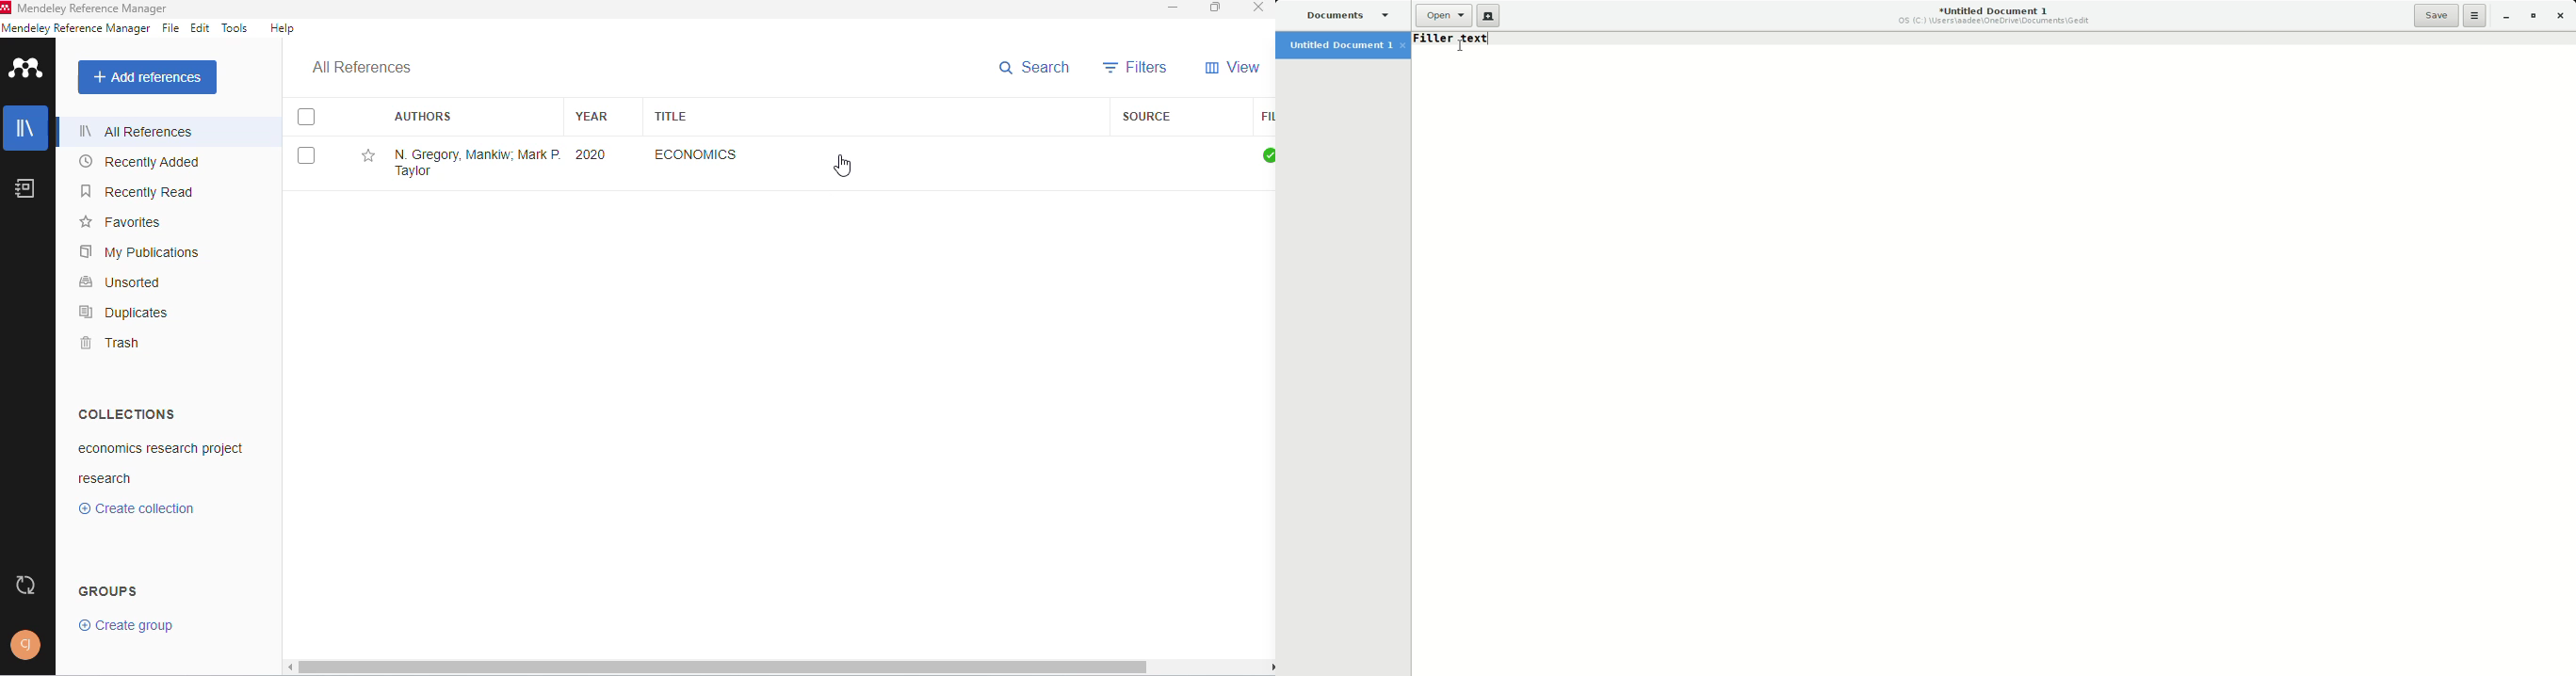 Image resolution: width=2576 pixels, height=700 pixels. What do you see at coordinates (24, 188) in the screenshot?
I see `notebook` at bounding box center [24, 188].